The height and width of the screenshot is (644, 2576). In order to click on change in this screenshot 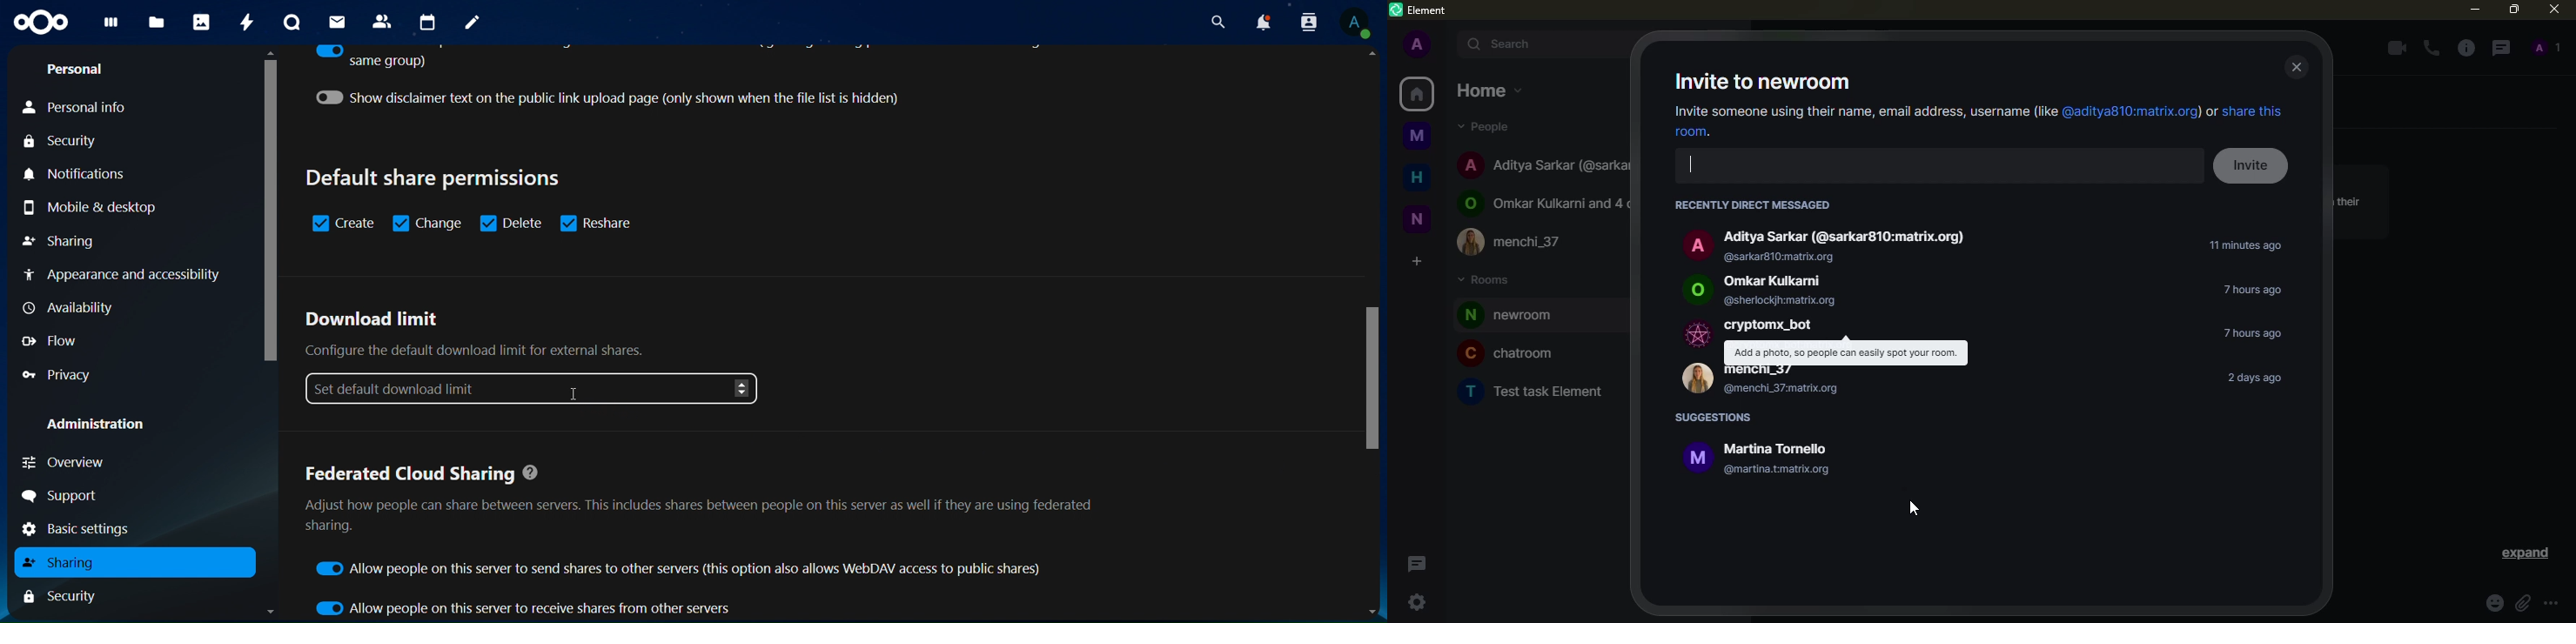, I will do `click(429, 222)`.